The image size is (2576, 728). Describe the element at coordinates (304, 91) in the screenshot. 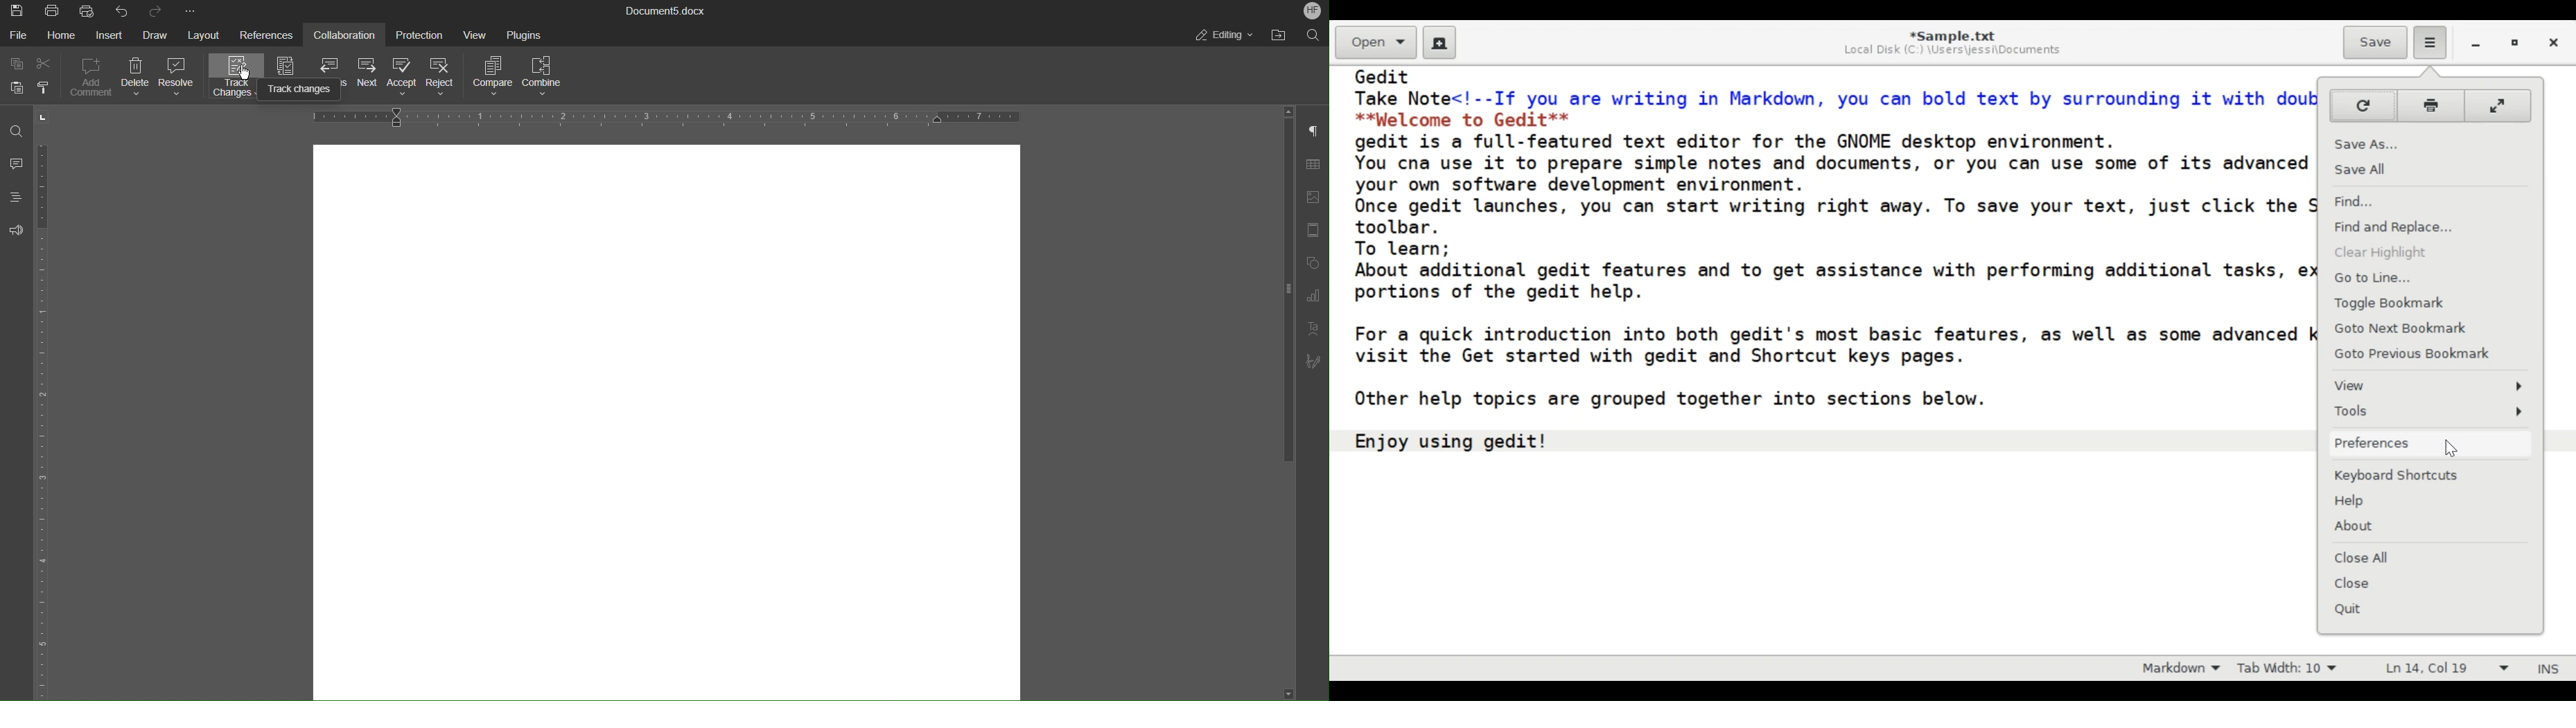

I see `track changes` at that location.